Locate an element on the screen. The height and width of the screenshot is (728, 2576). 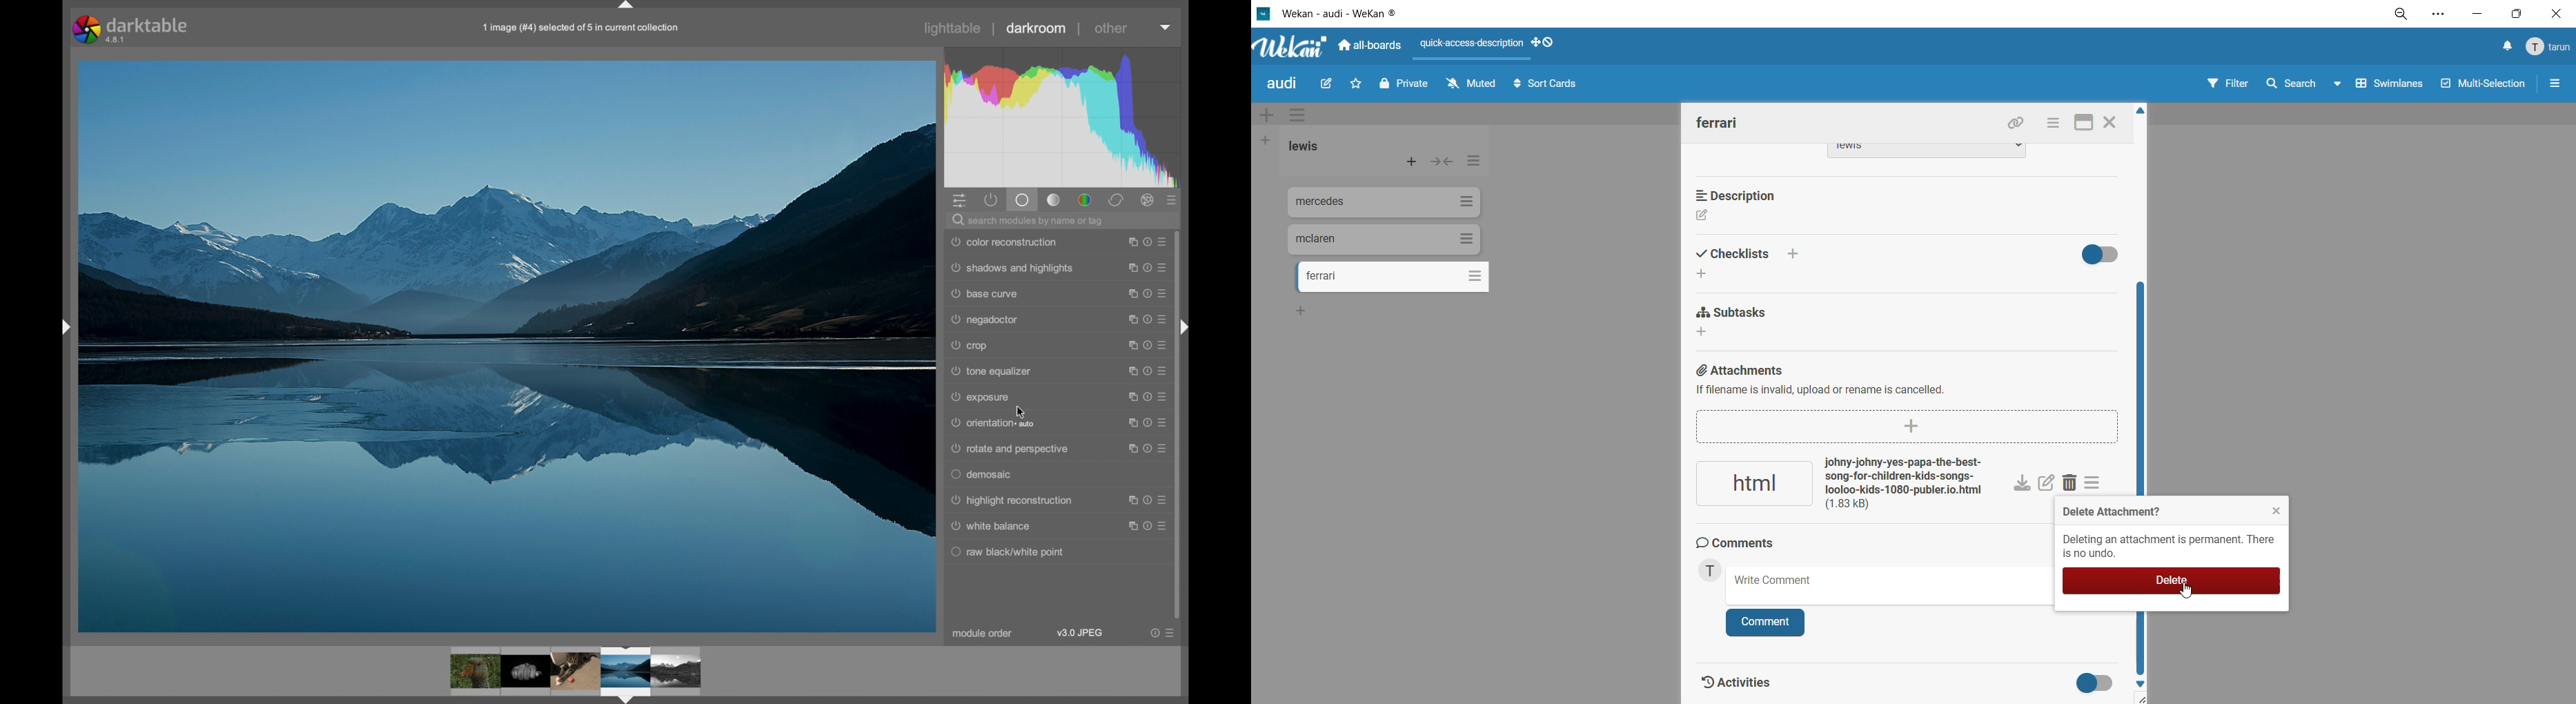
cards is located at coordinates (1384, 239).